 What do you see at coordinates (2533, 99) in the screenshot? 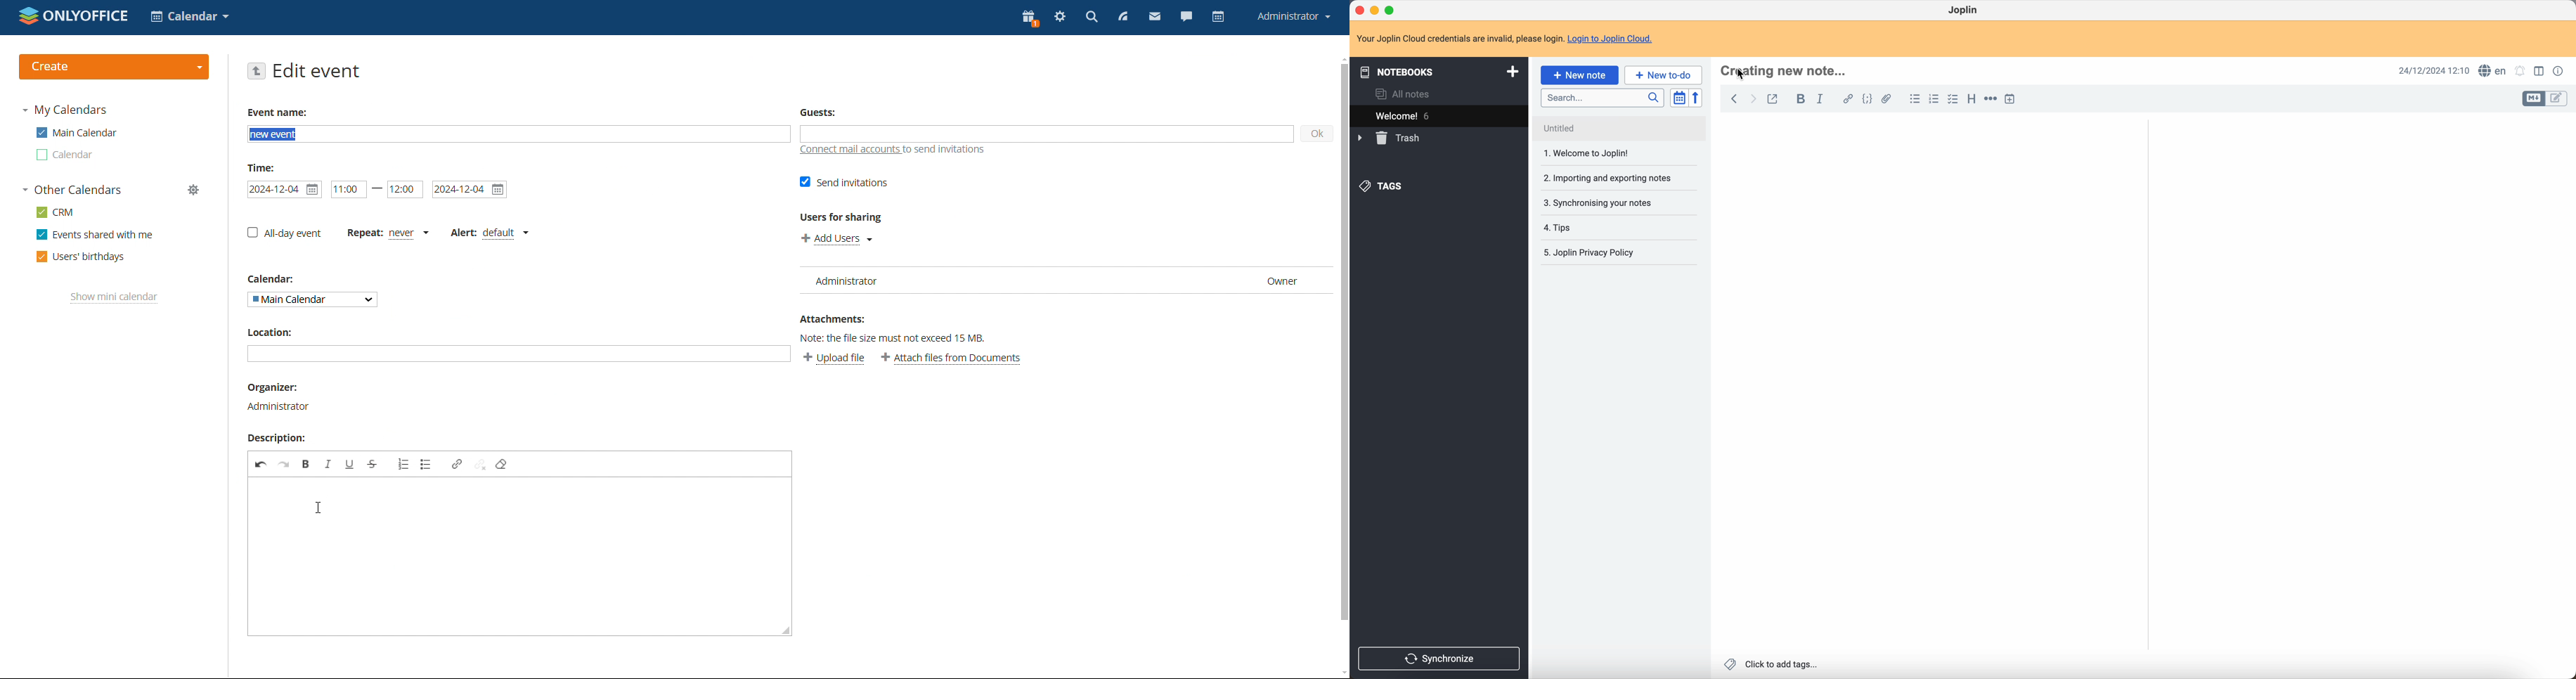
I see `toggle edit layout` at bounding box center [2533, 99].